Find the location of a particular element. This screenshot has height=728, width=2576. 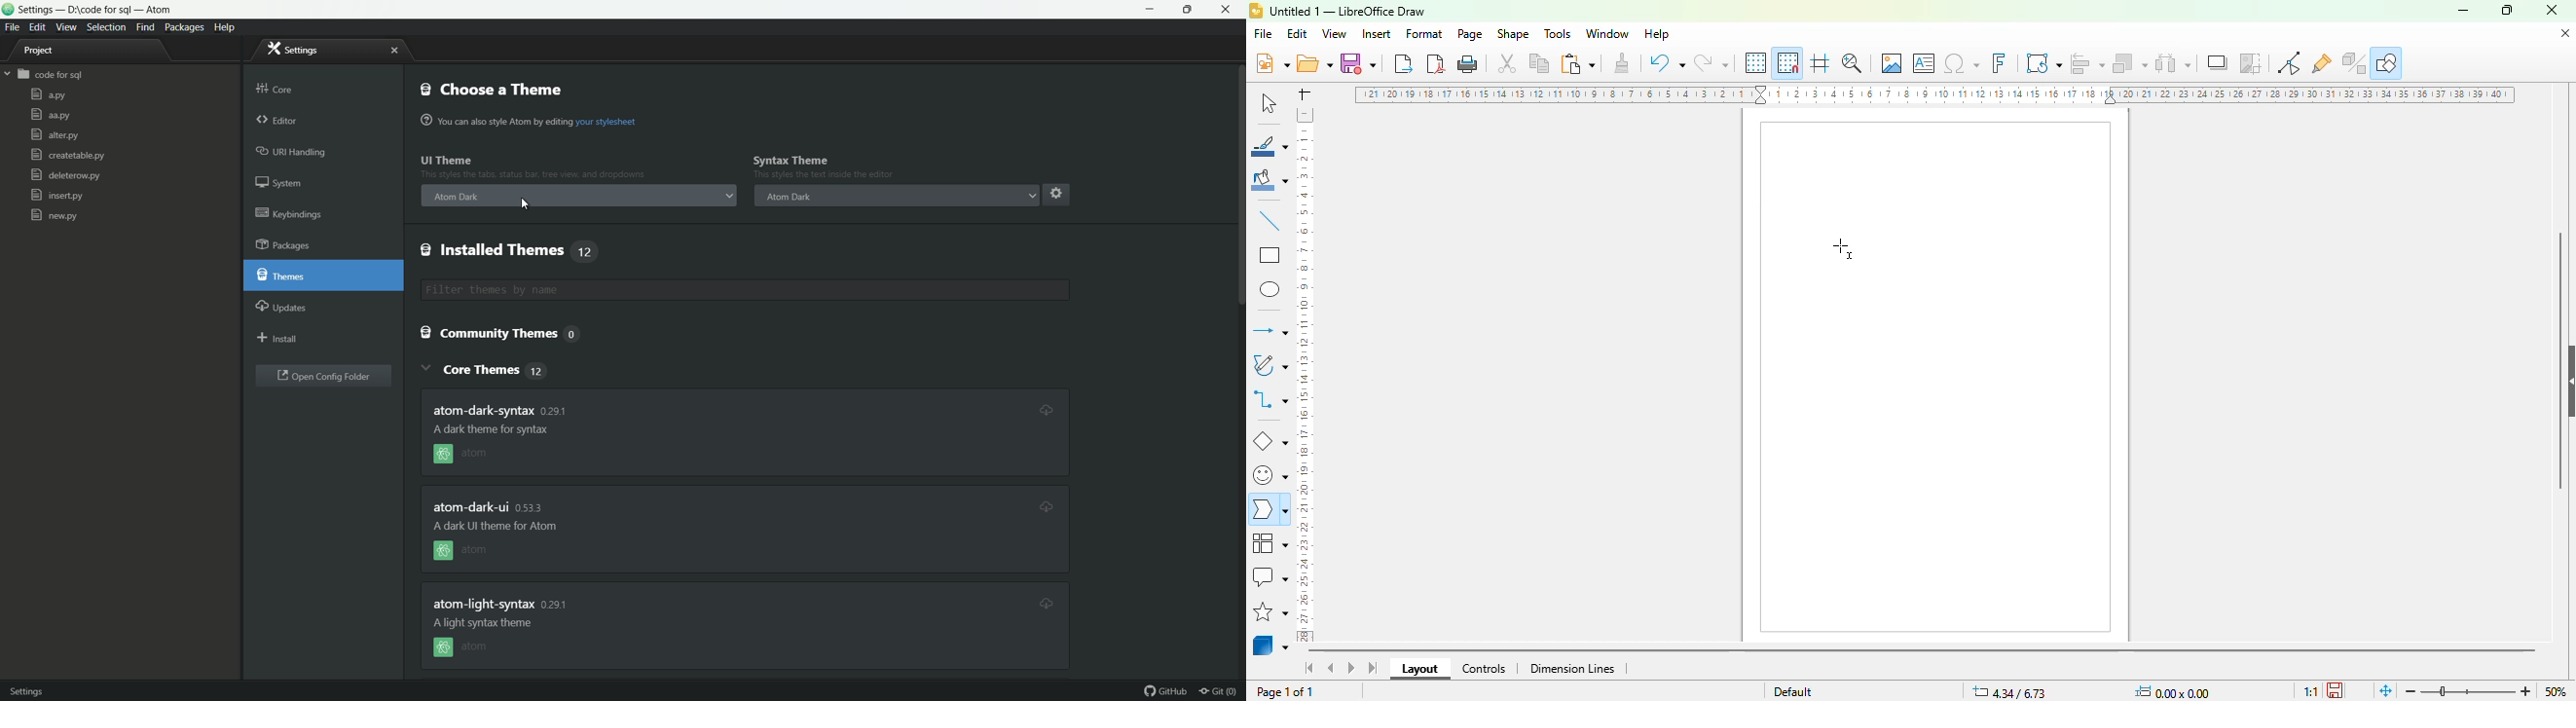

display grid is located at coordinates (1757, 63).